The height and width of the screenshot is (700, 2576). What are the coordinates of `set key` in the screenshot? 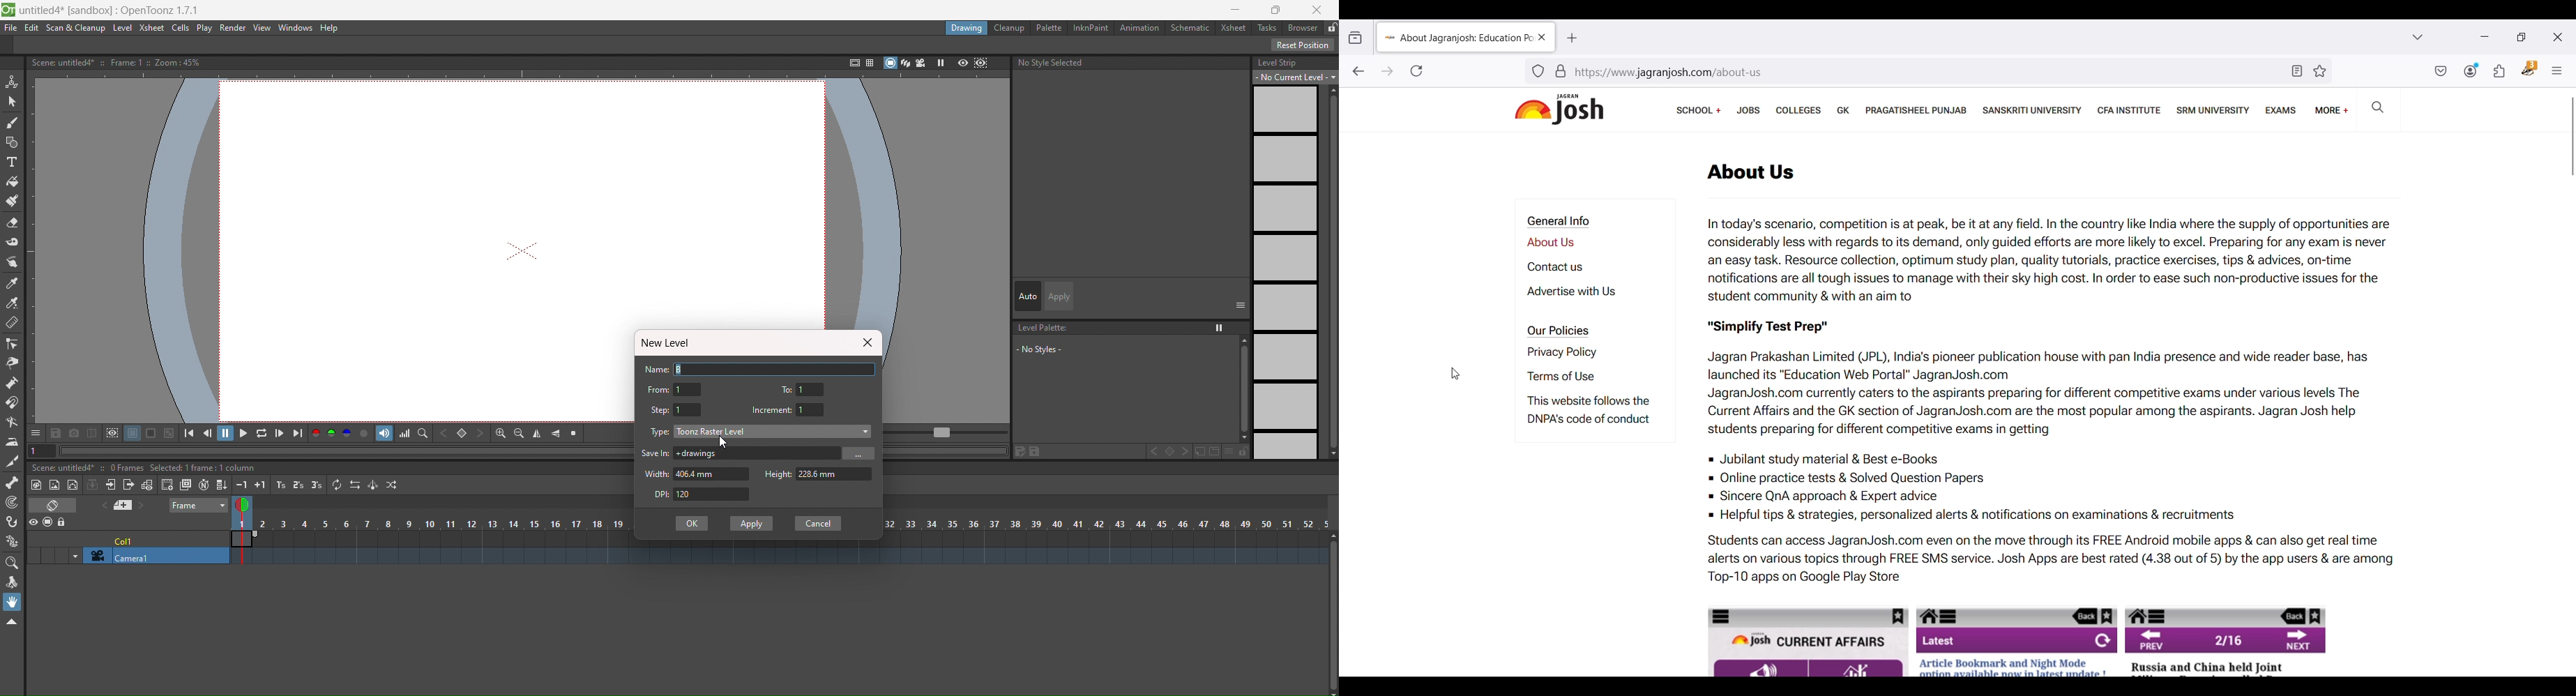 It's located at (462, 433).